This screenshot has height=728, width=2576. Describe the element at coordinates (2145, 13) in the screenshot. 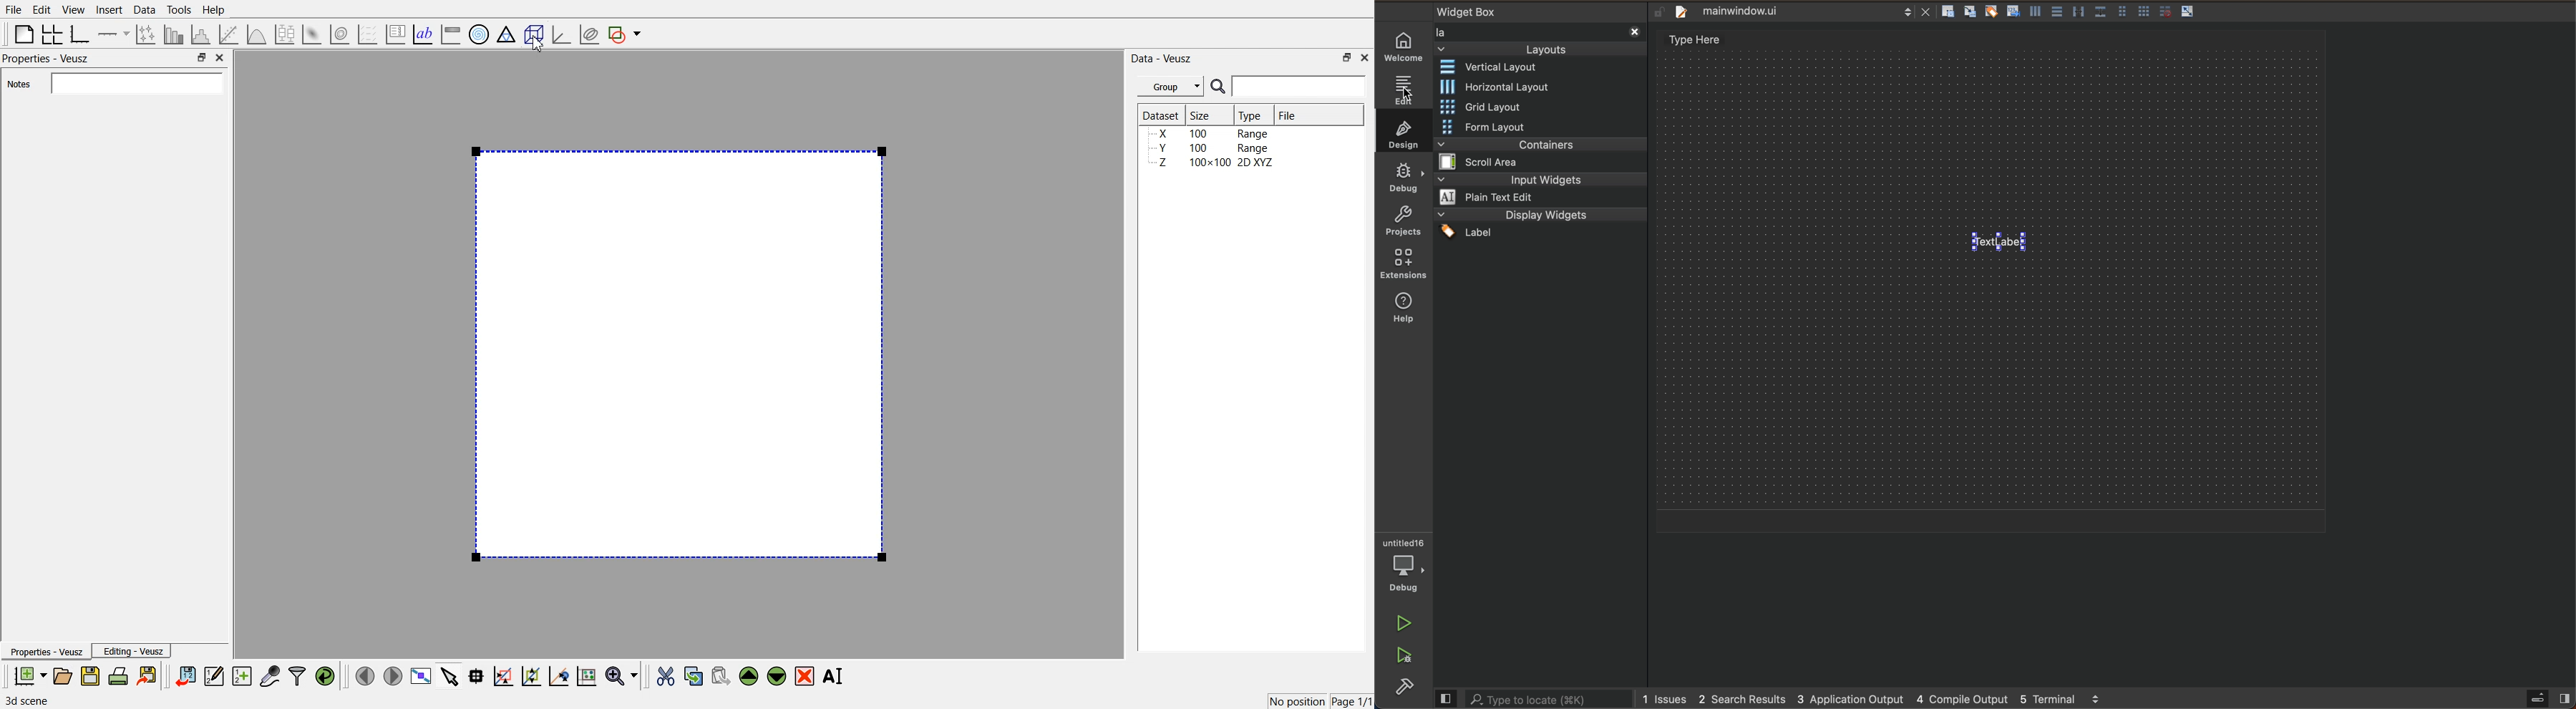

I see `layout in grid` at that location.